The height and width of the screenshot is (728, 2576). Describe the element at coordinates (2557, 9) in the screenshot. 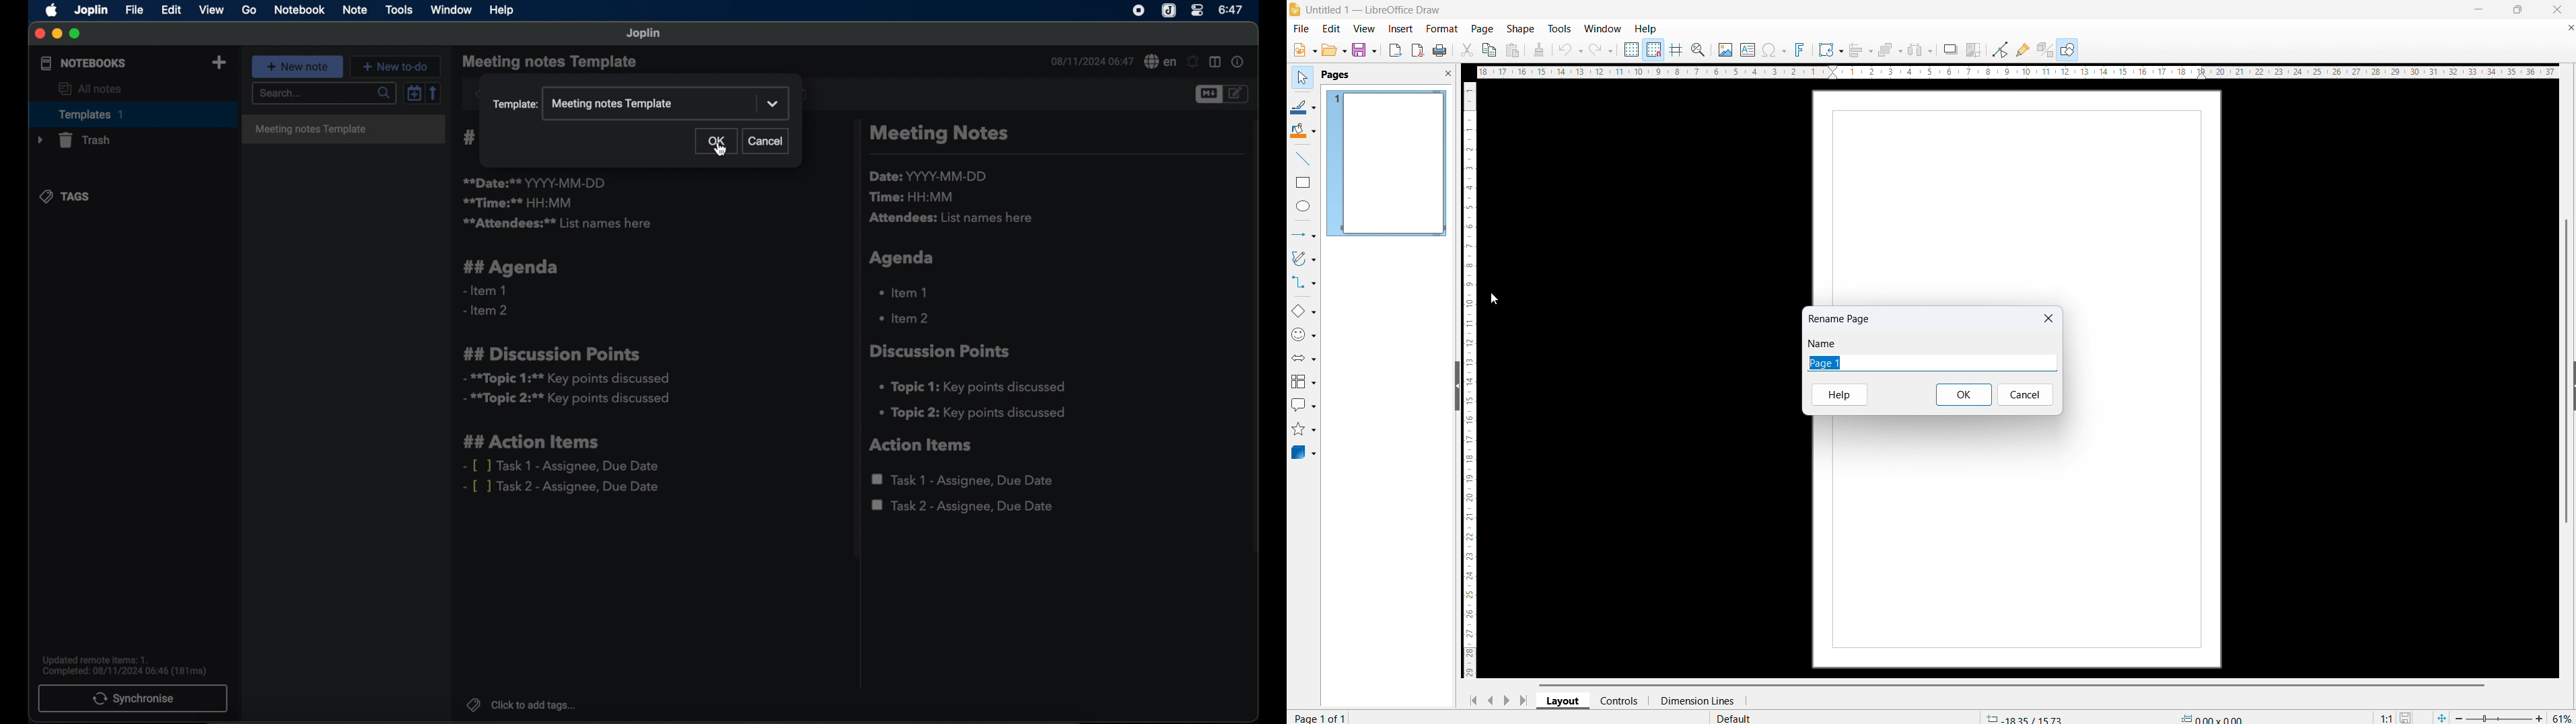

I see `close` at that location.